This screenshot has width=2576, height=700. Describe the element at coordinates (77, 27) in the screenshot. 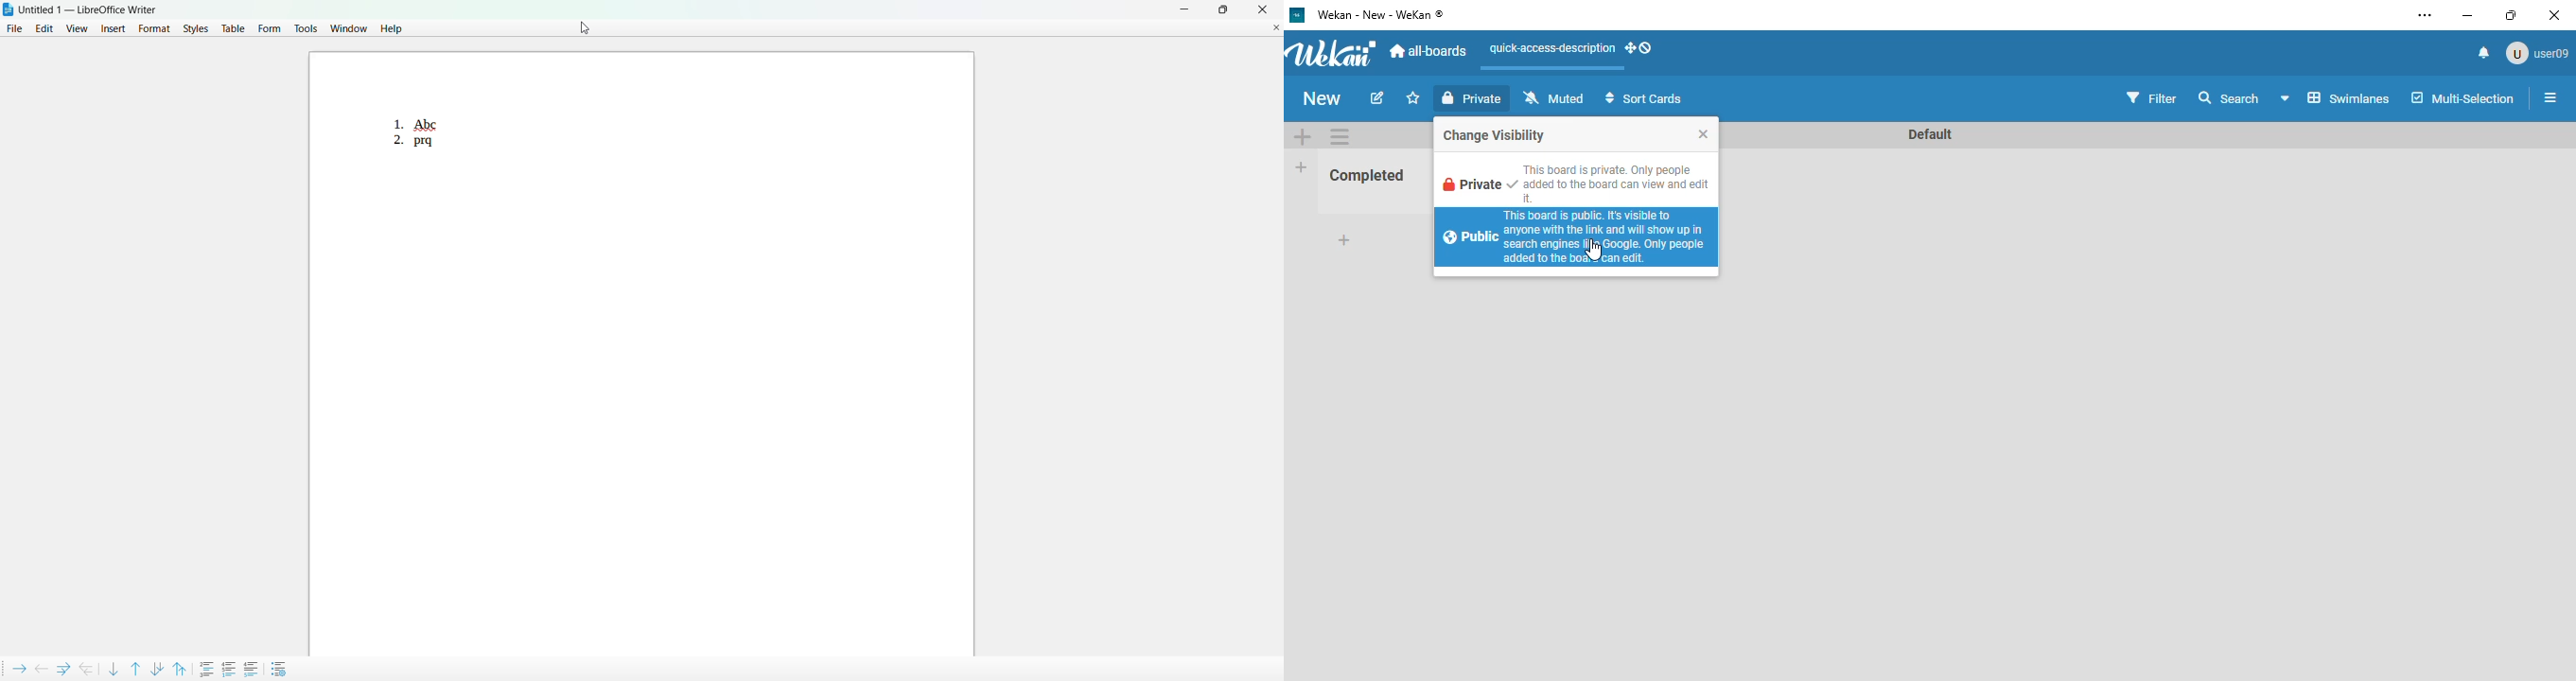

I see `view` at that location.